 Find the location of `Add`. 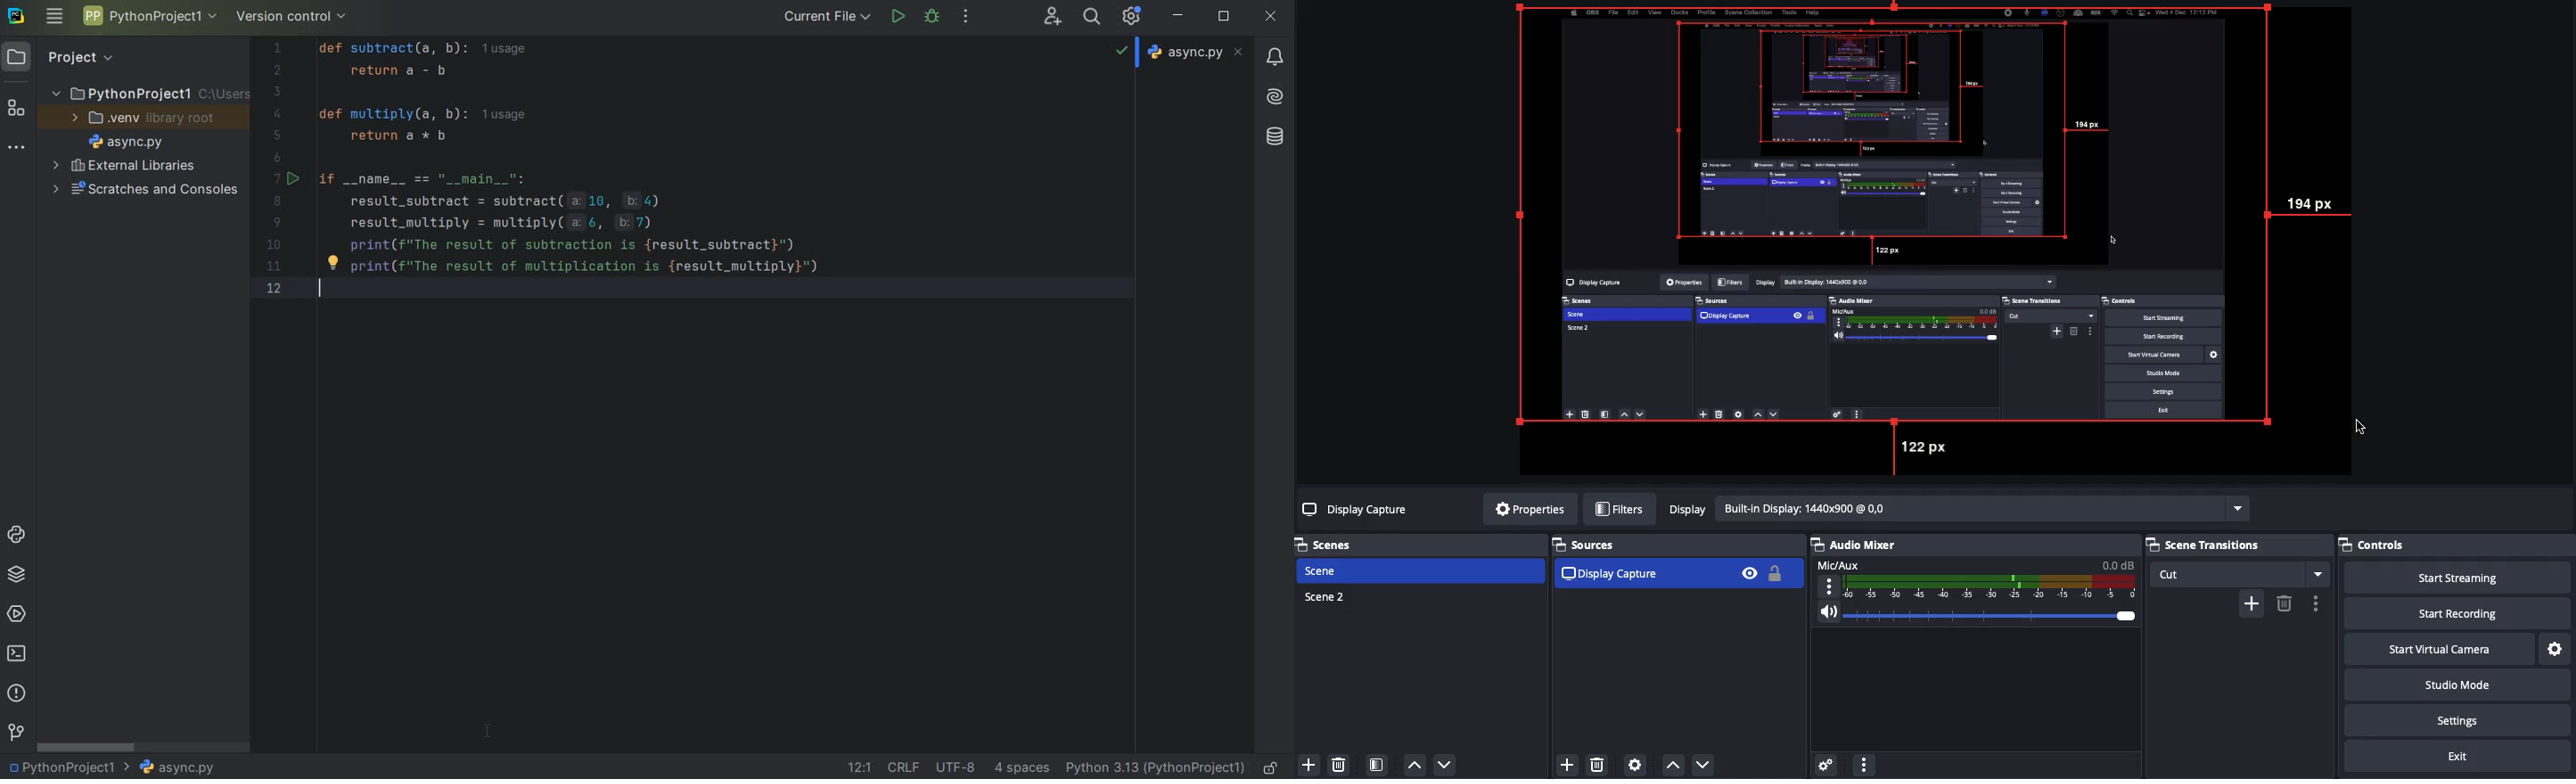

Add is located at coordinates (1567, 763).